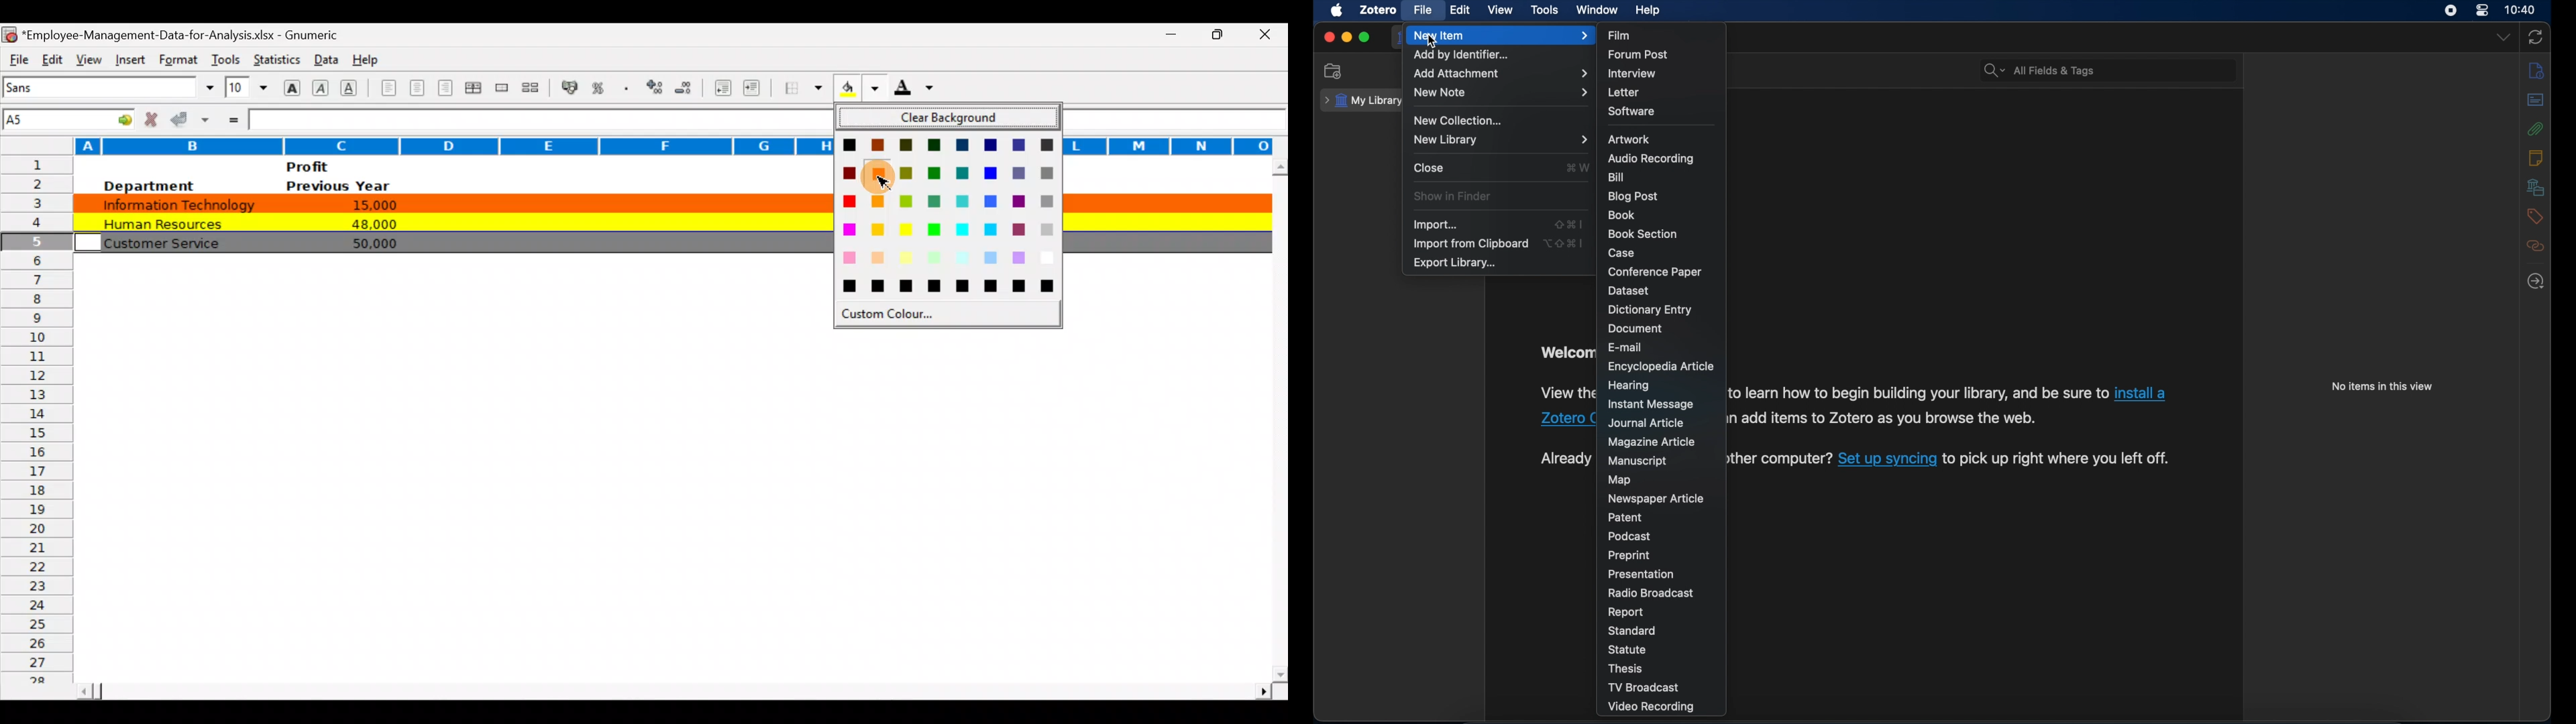 The height and width of the screenshot is (728, 2576). What do you see at coordinates (629, 89) in the screenshot?
I see `Include a thousands operator` at bounding box center [629, 89].